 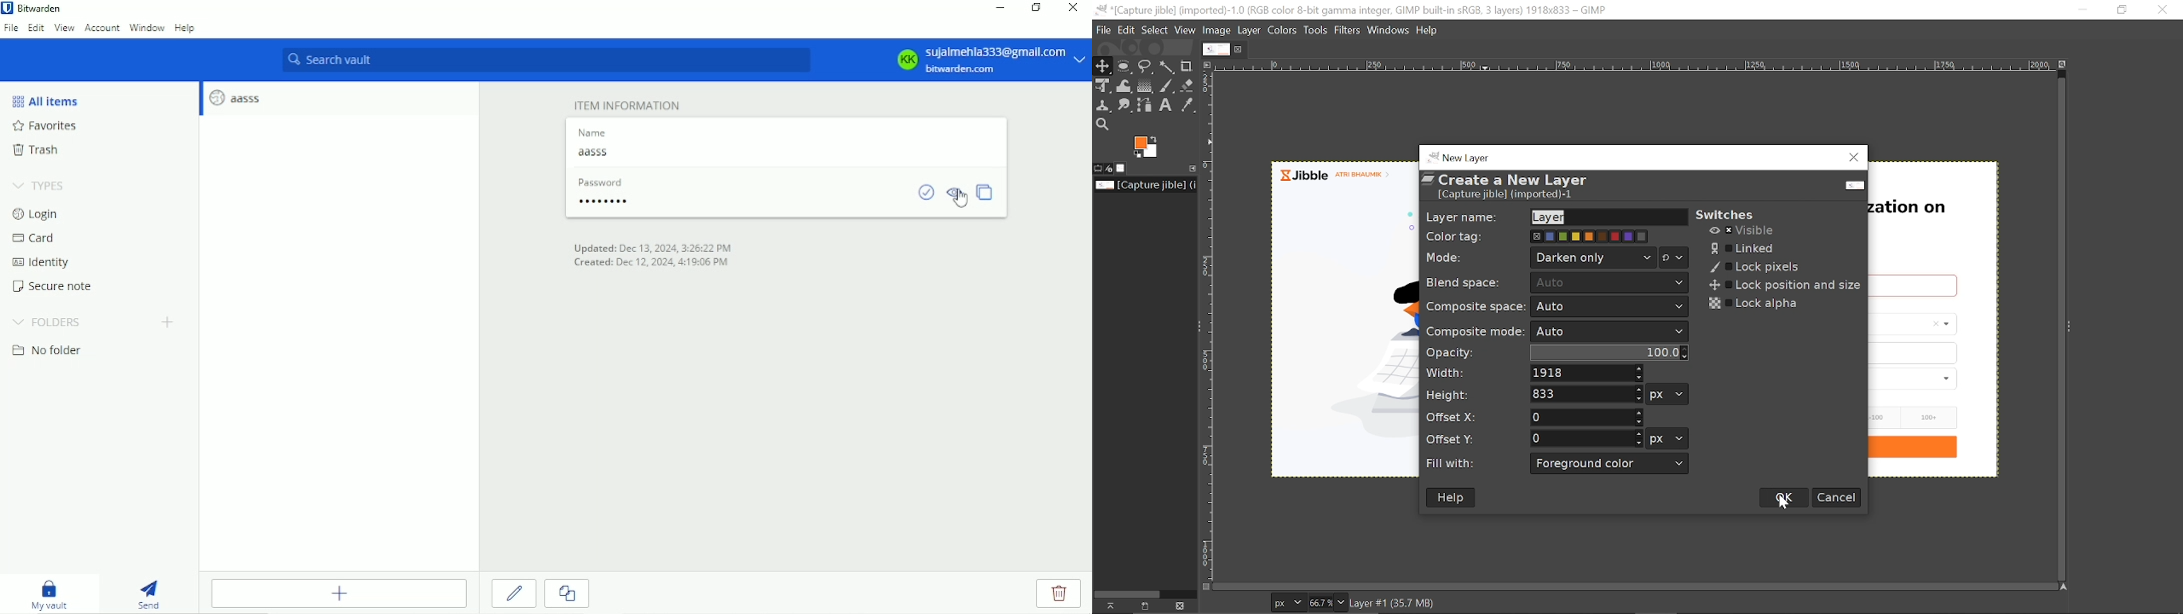 I want to click on Fill with color, so click(x=1610, y=464).